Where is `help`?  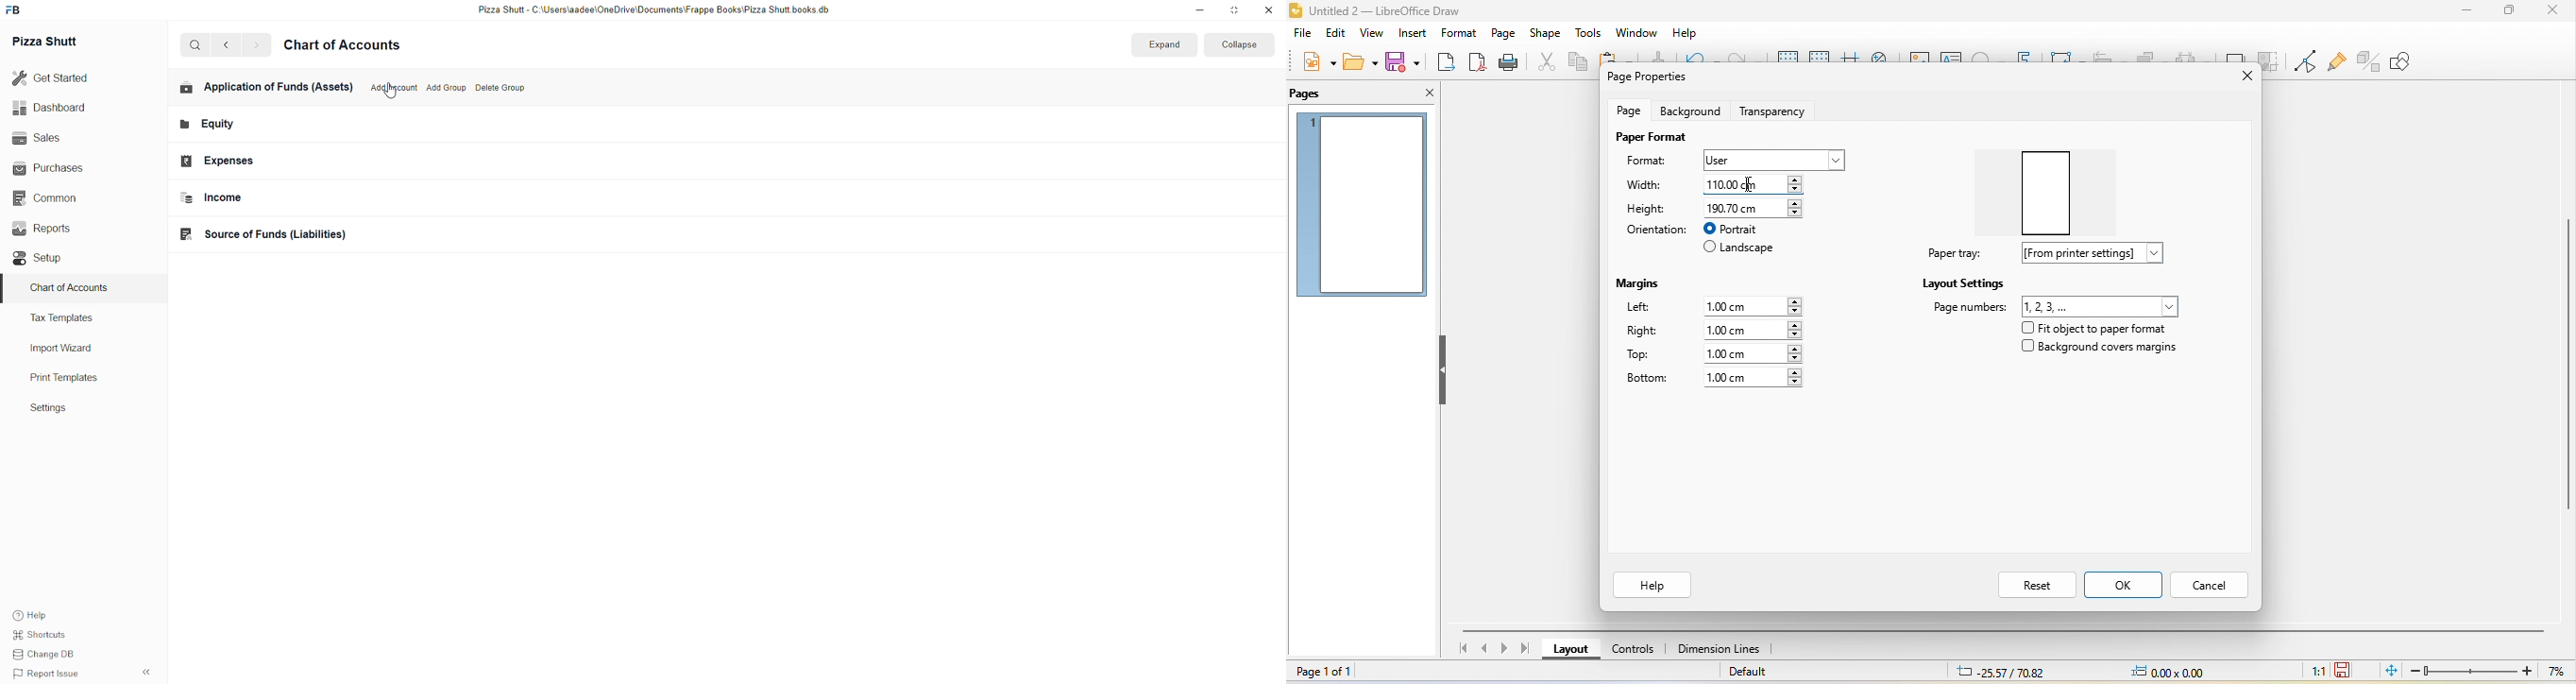
help is located at coordinates (44, 615).